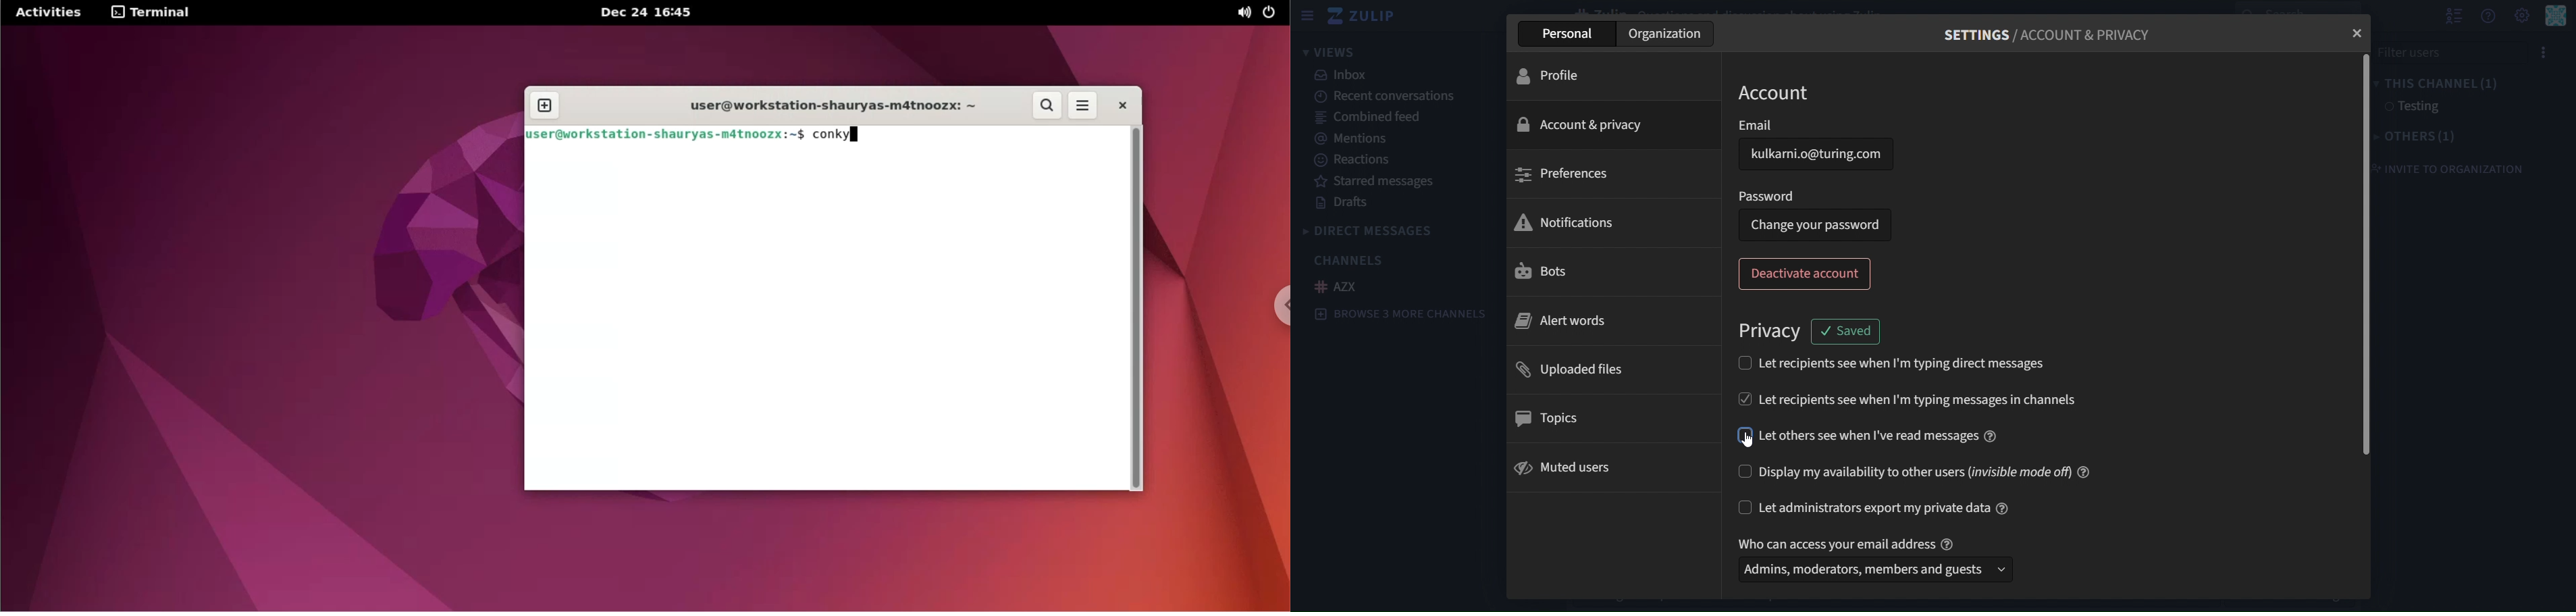  Describe the element at coordinates (2442, 84) in the screenshot. I see `this channel` at that location.